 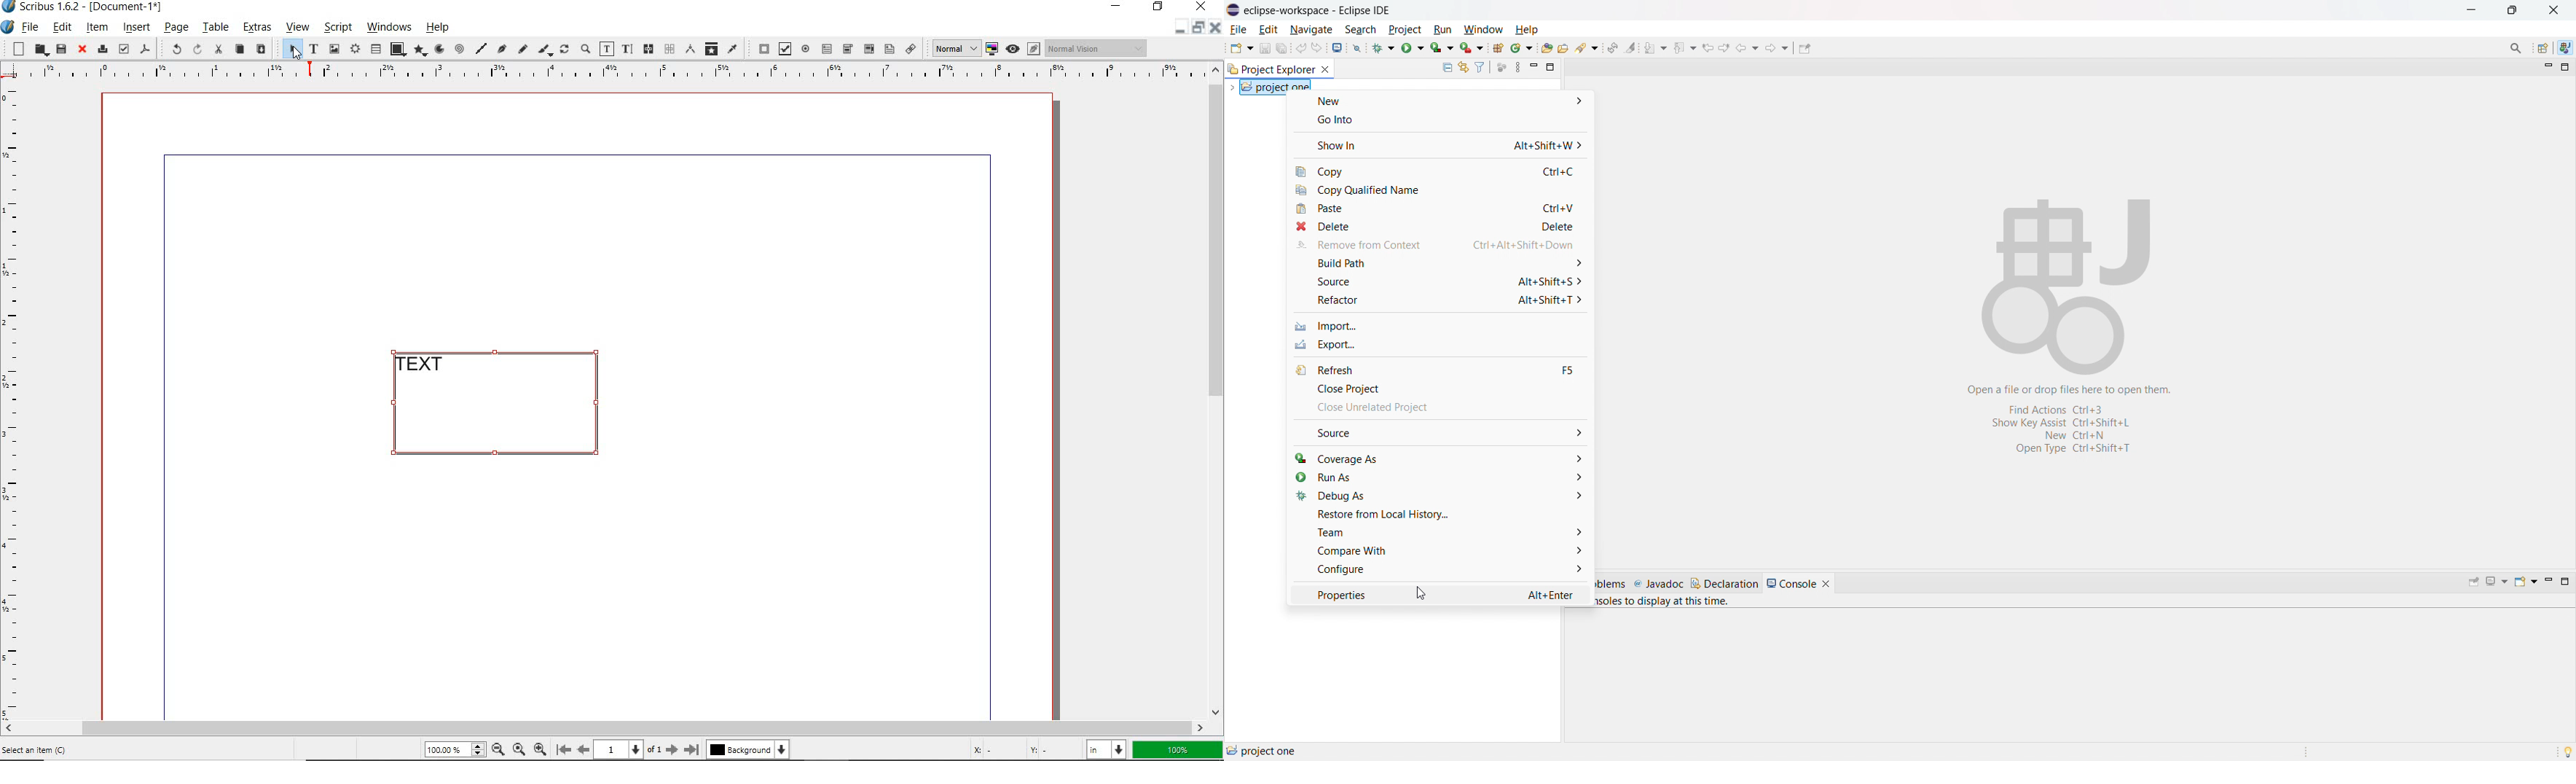 I want to click on Zoom In, so click(x=540, y=750).